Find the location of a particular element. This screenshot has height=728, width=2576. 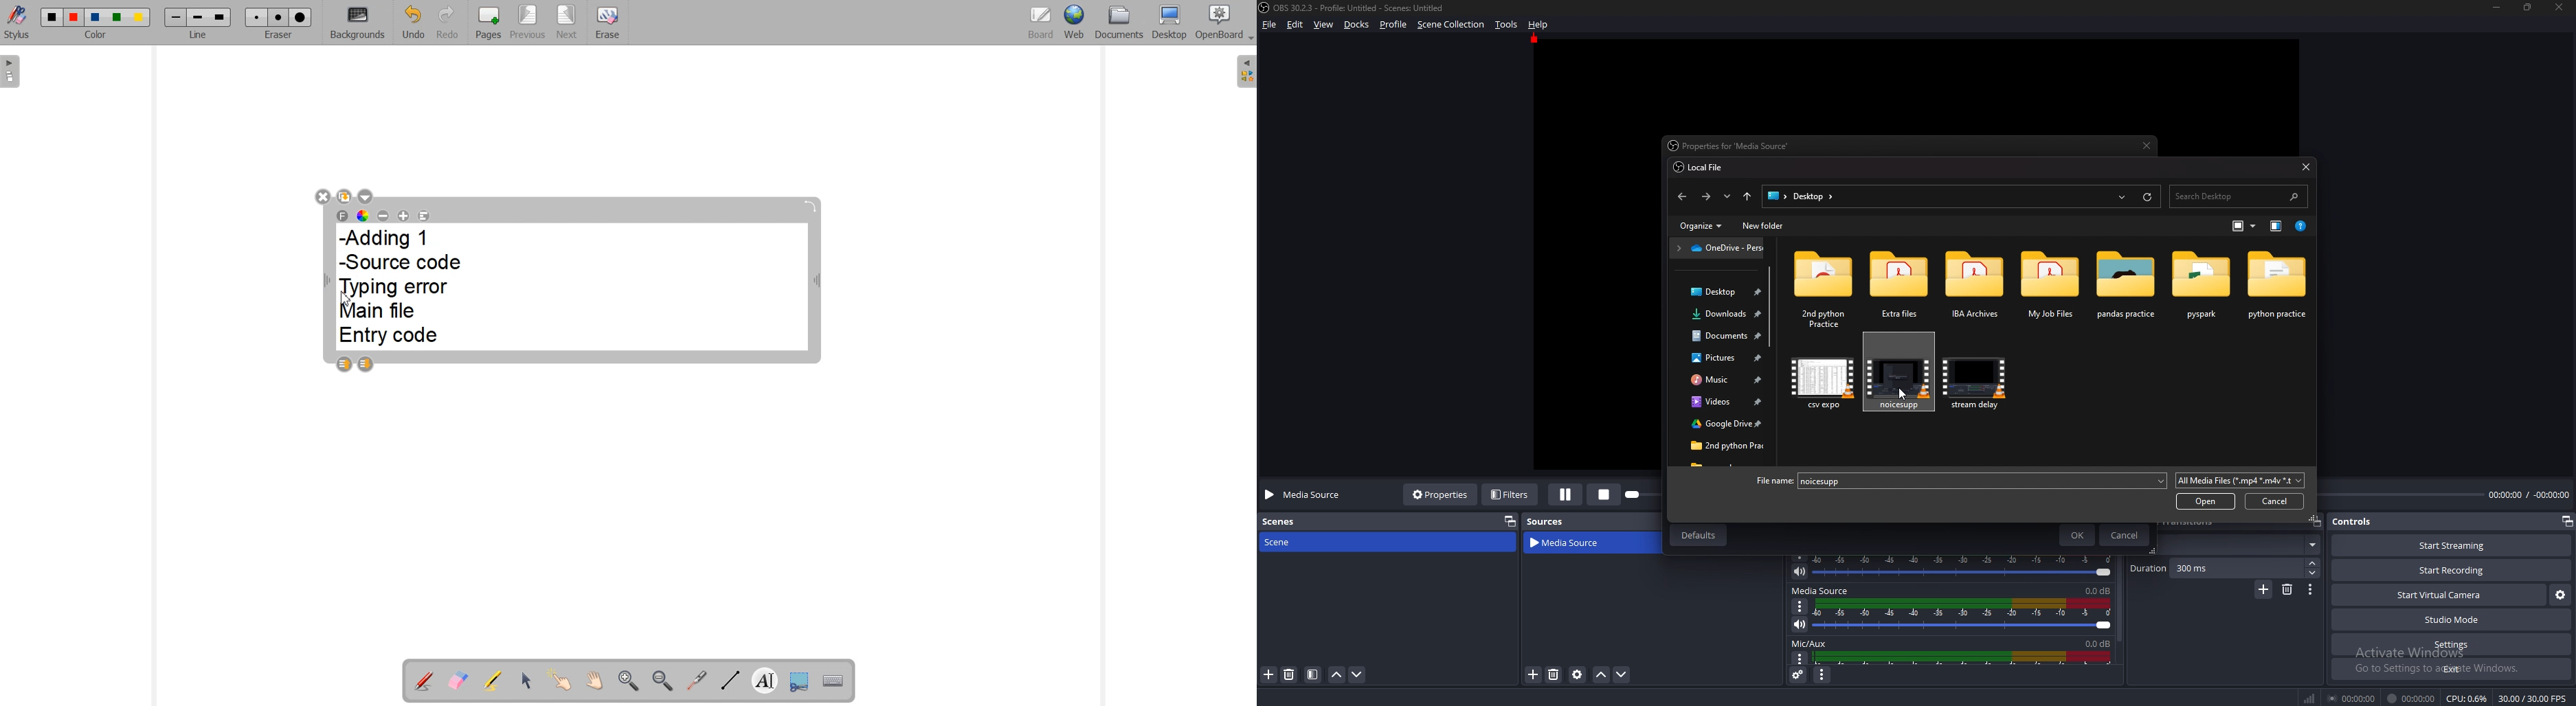

Change view is located at coordinates (2240, 225).